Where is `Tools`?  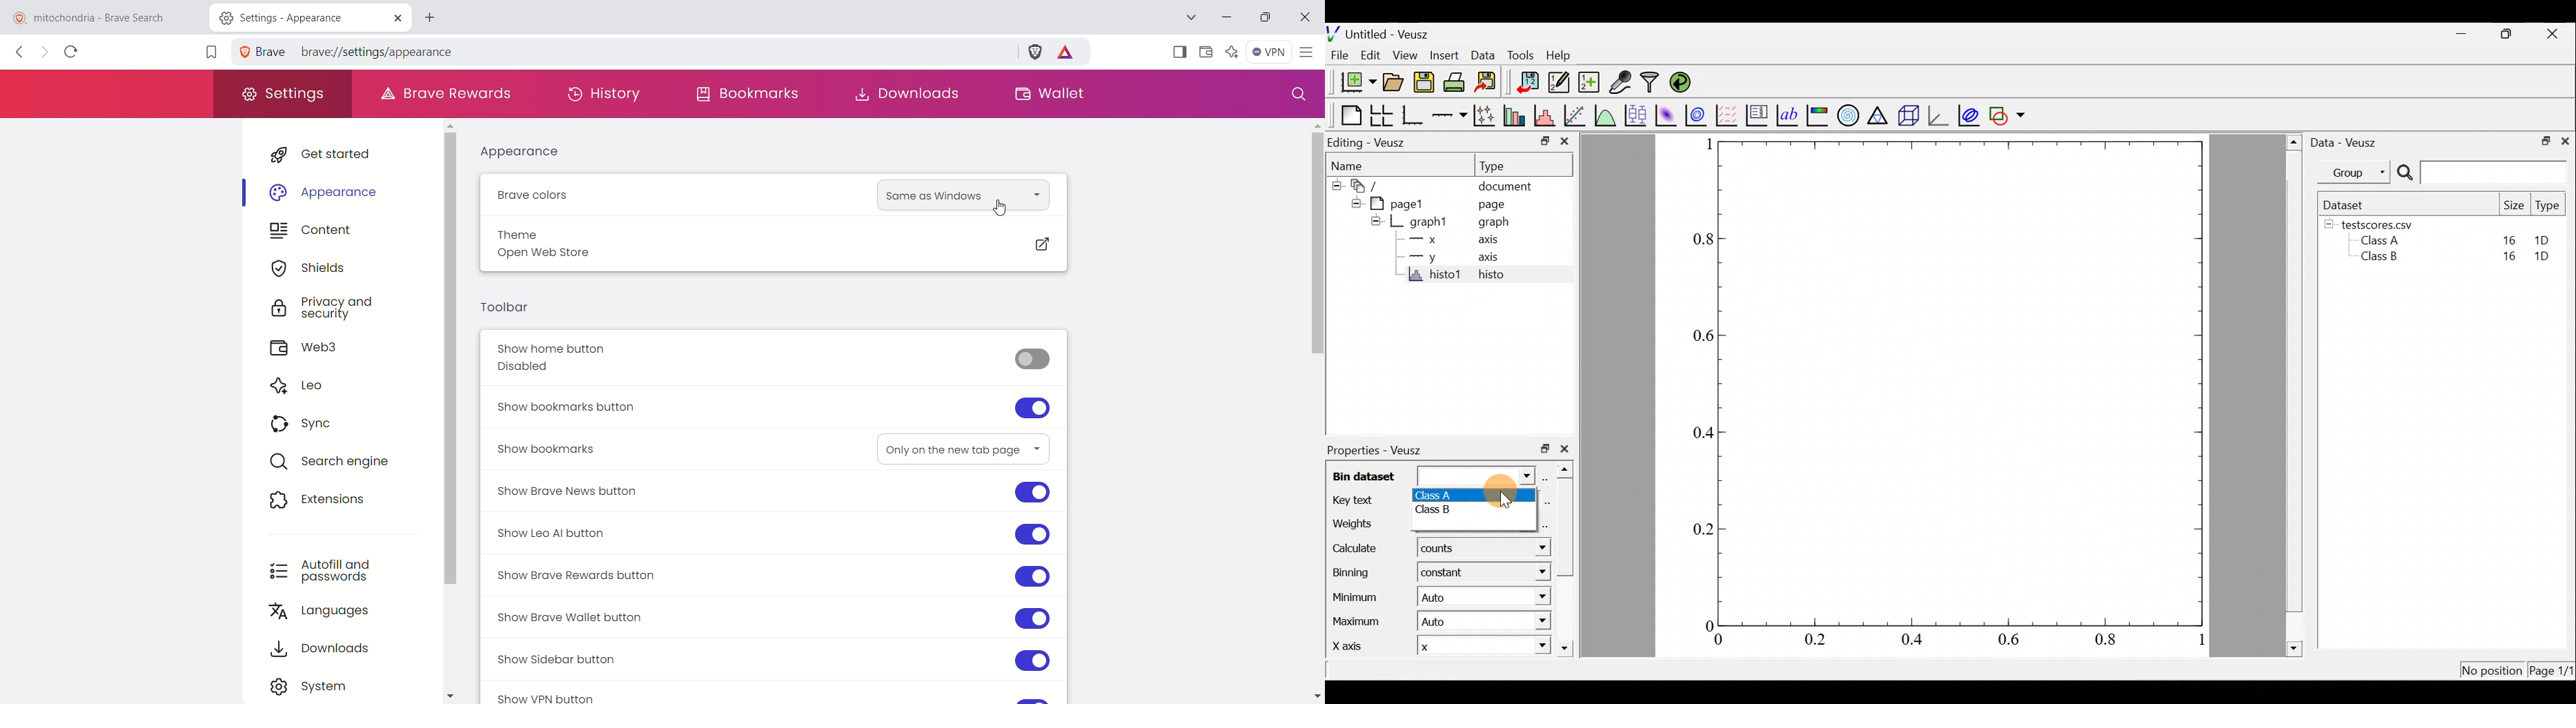 Tools is located at coordinates (1519, 56).